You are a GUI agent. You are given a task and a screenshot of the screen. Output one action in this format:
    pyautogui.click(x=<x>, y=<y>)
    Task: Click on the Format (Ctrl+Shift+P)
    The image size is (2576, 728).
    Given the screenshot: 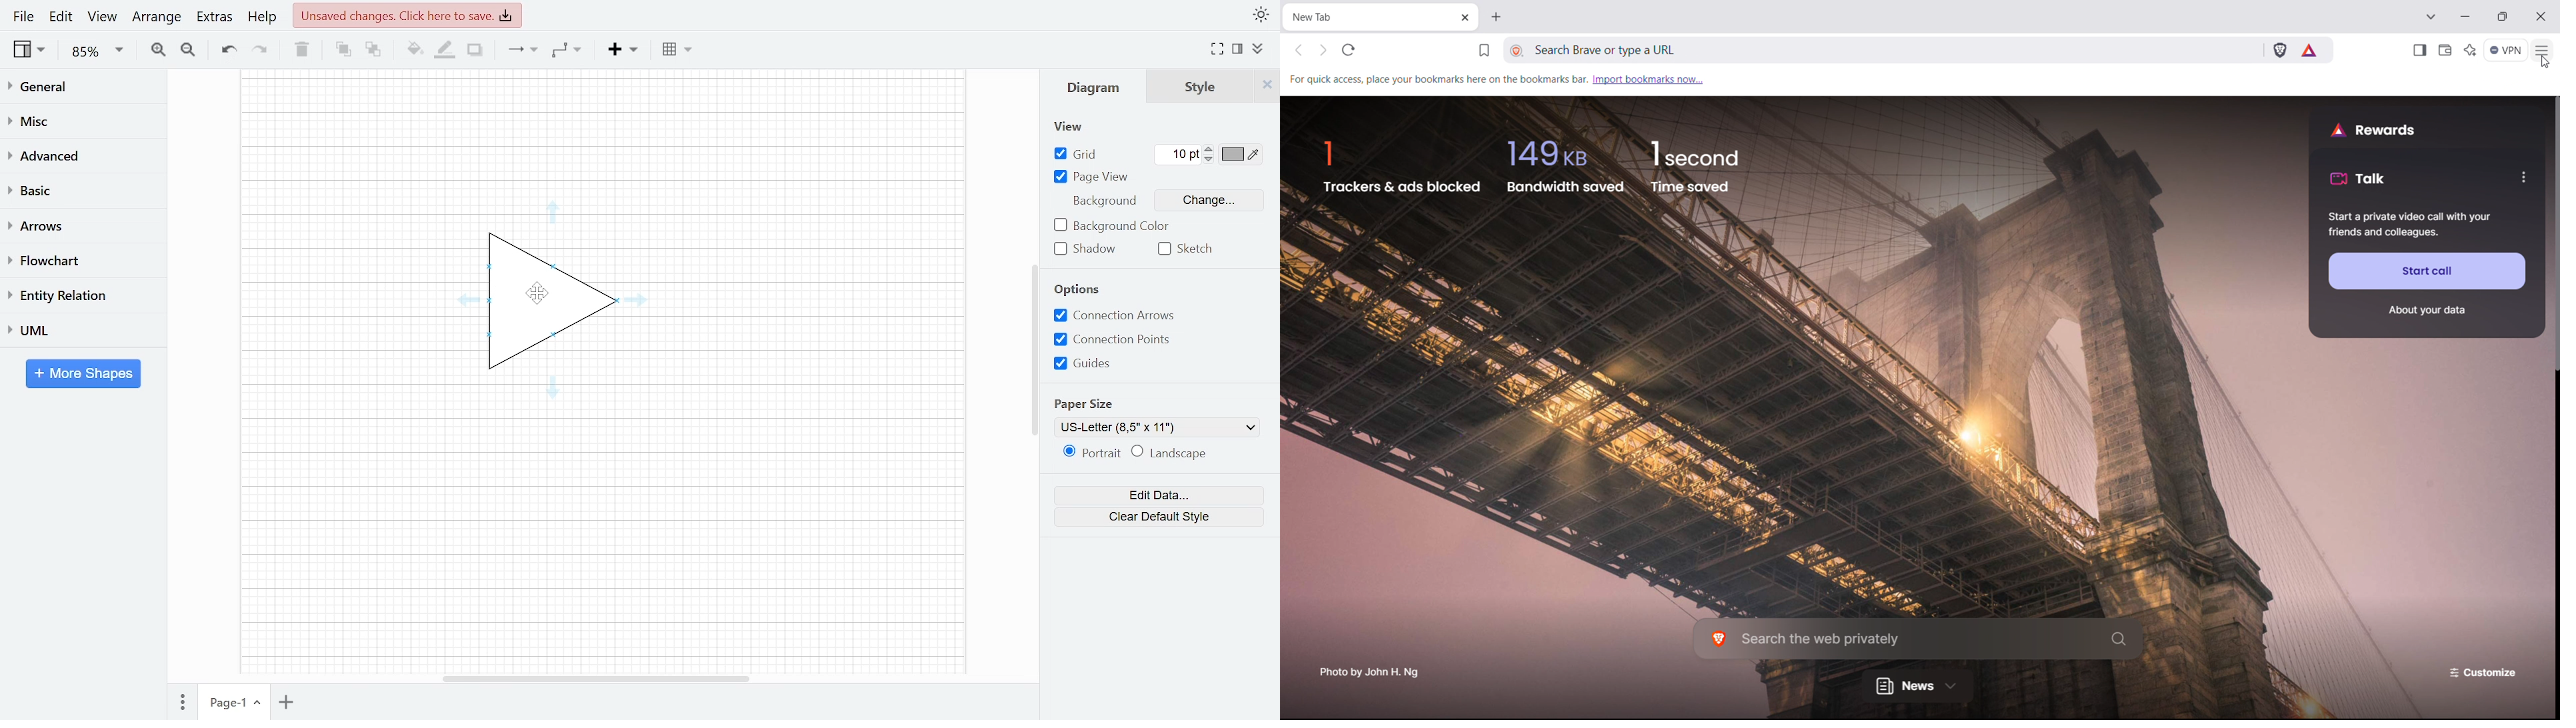 What is the action you would take?
    pyautogui.click(x=1238, y=50)
    